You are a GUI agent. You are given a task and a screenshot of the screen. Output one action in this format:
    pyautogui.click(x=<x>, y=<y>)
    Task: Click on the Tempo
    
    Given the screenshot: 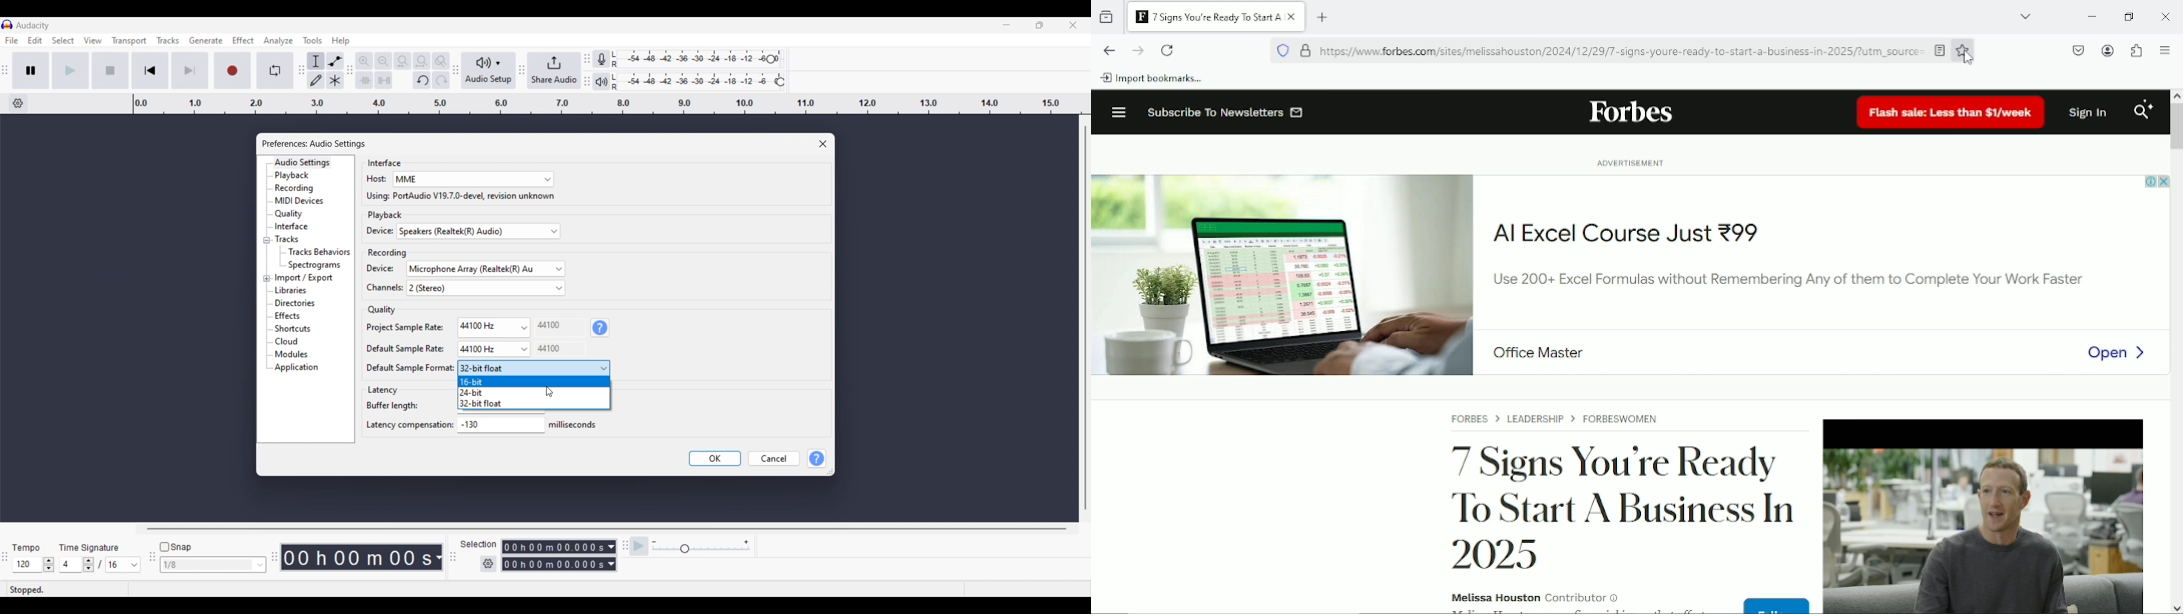 What is the action you would take?
    pyautogui.click(x=26, y=547)
    